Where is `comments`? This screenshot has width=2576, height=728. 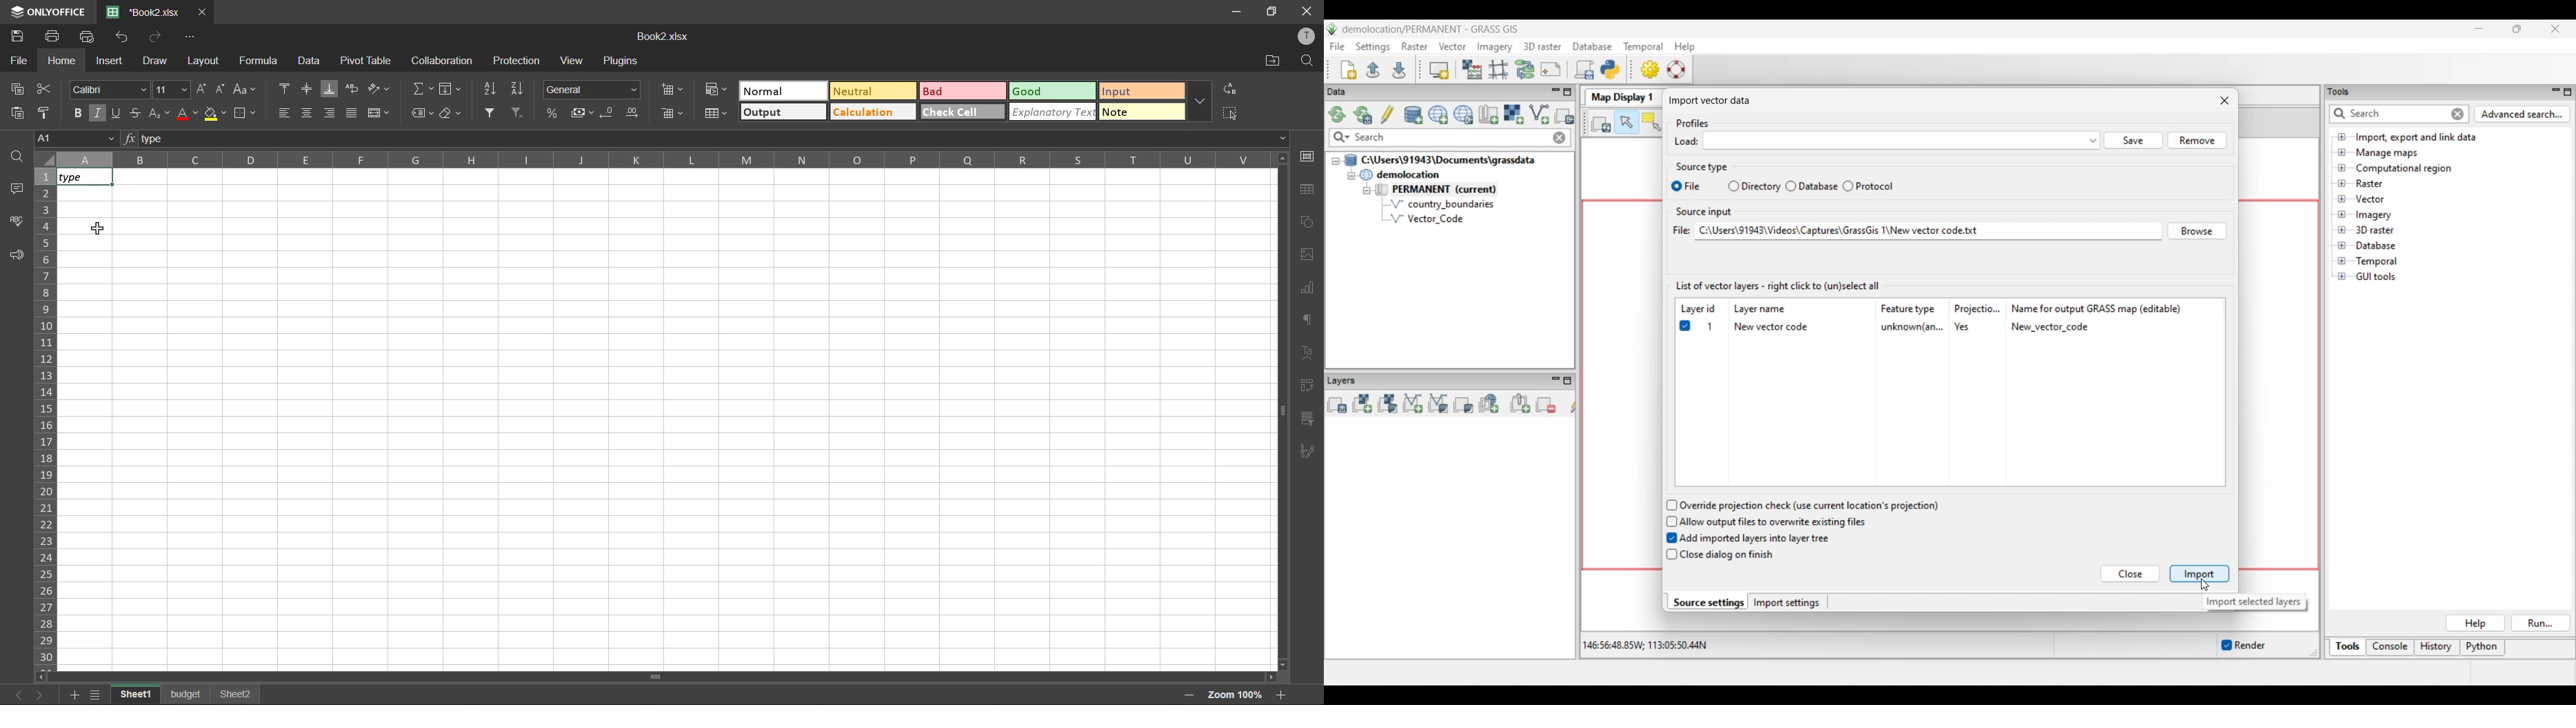 comments is located at coordinates (16, 190).